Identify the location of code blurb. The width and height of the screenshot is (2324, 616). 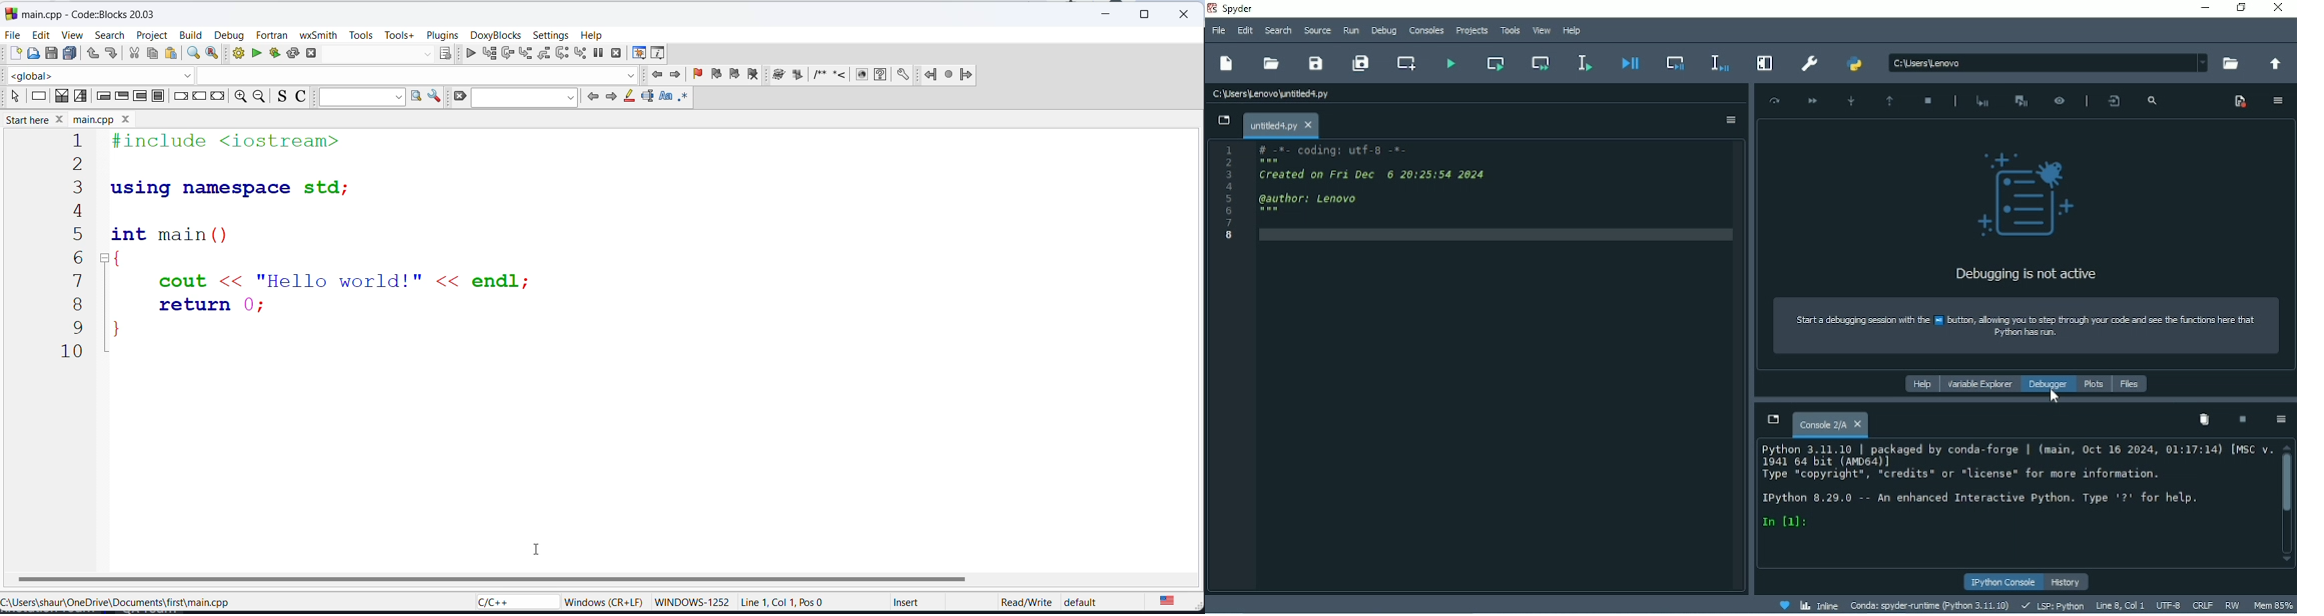
(352, 245).